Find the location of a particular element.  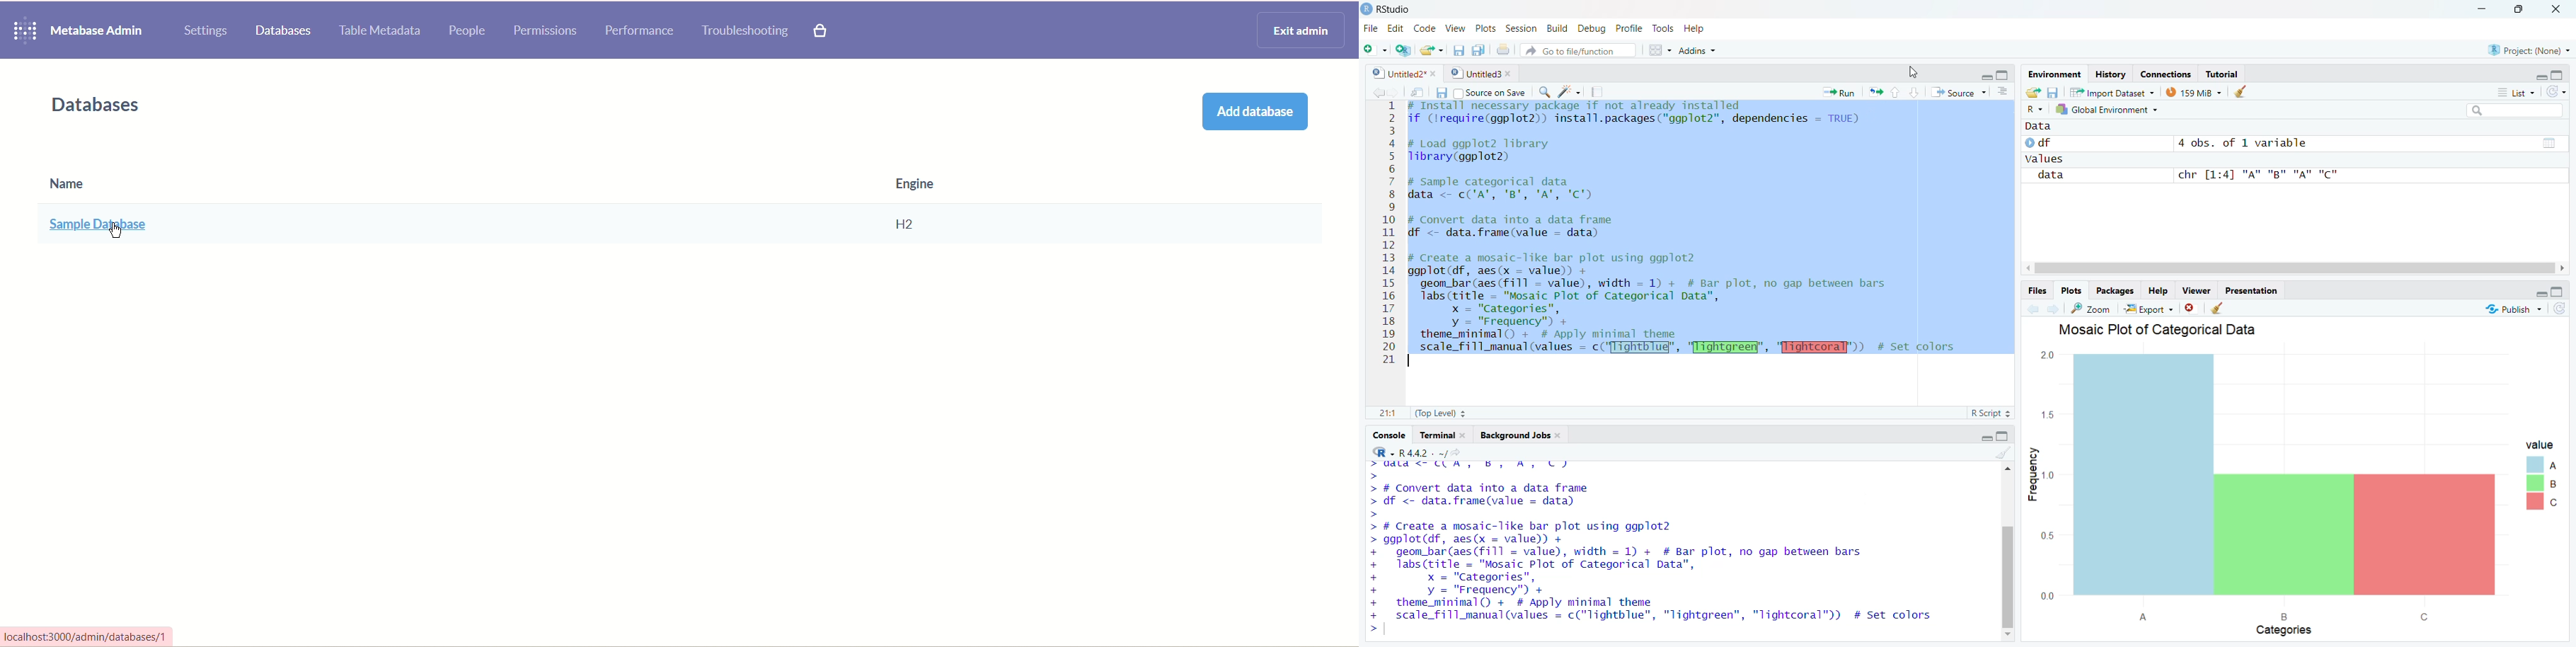

Maximize is located at coordinates (2004, 436).